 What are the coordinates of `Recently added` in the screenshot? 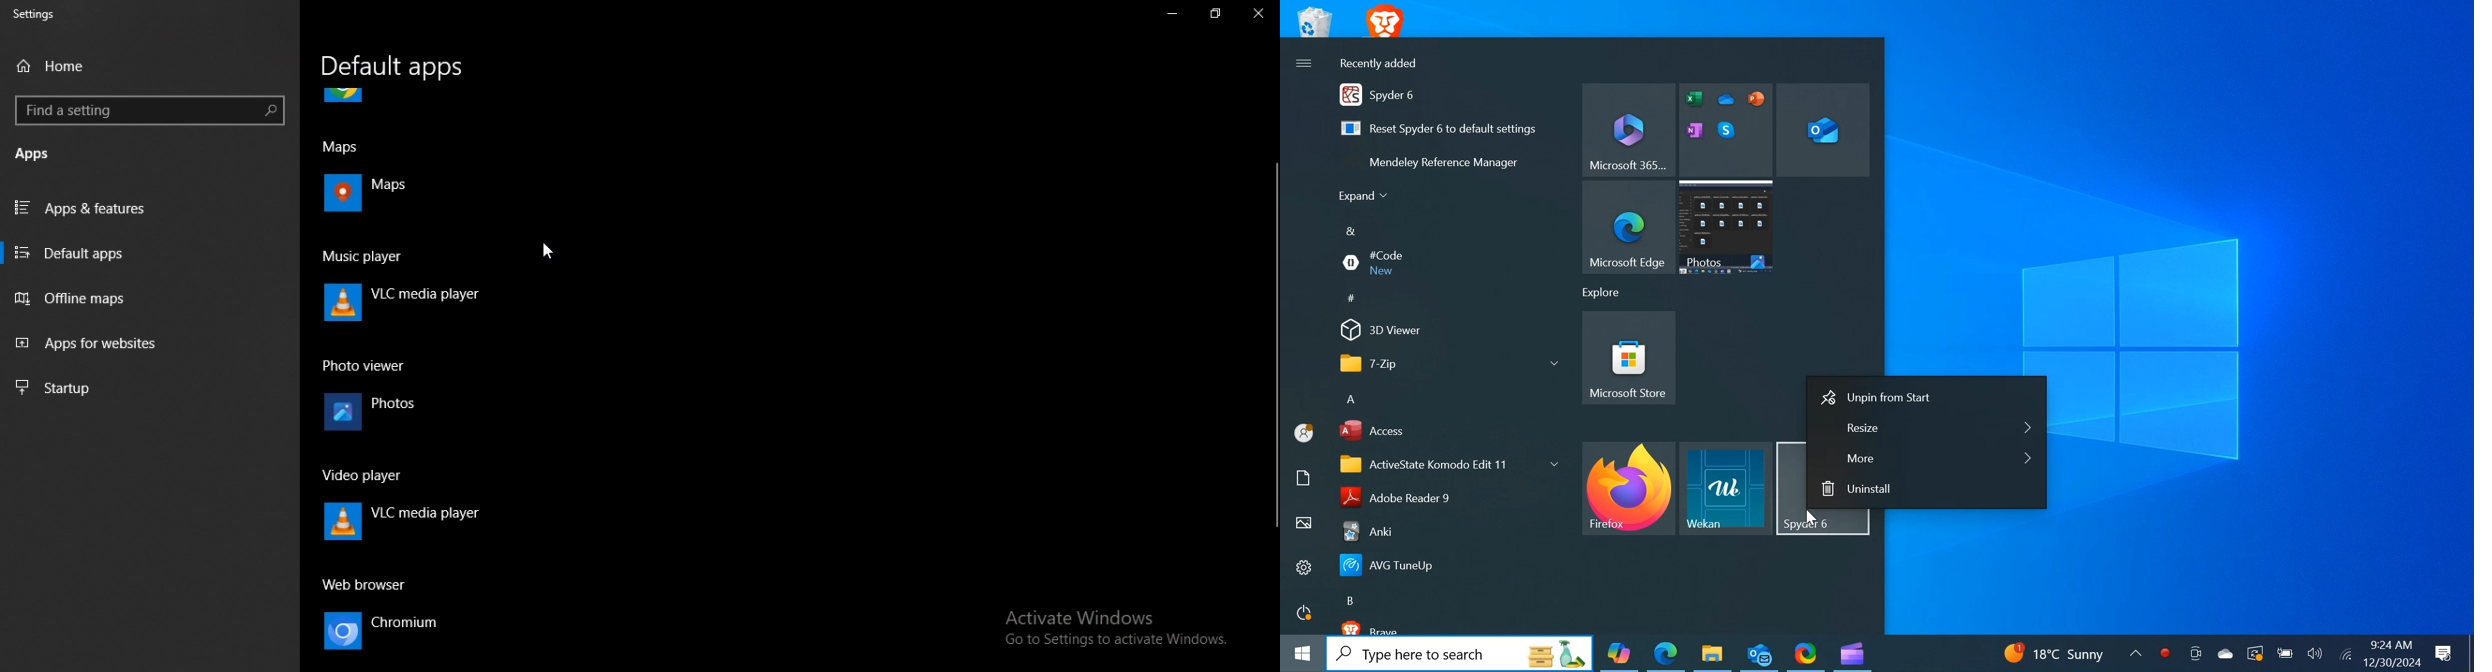 It's located at (1386, 63).